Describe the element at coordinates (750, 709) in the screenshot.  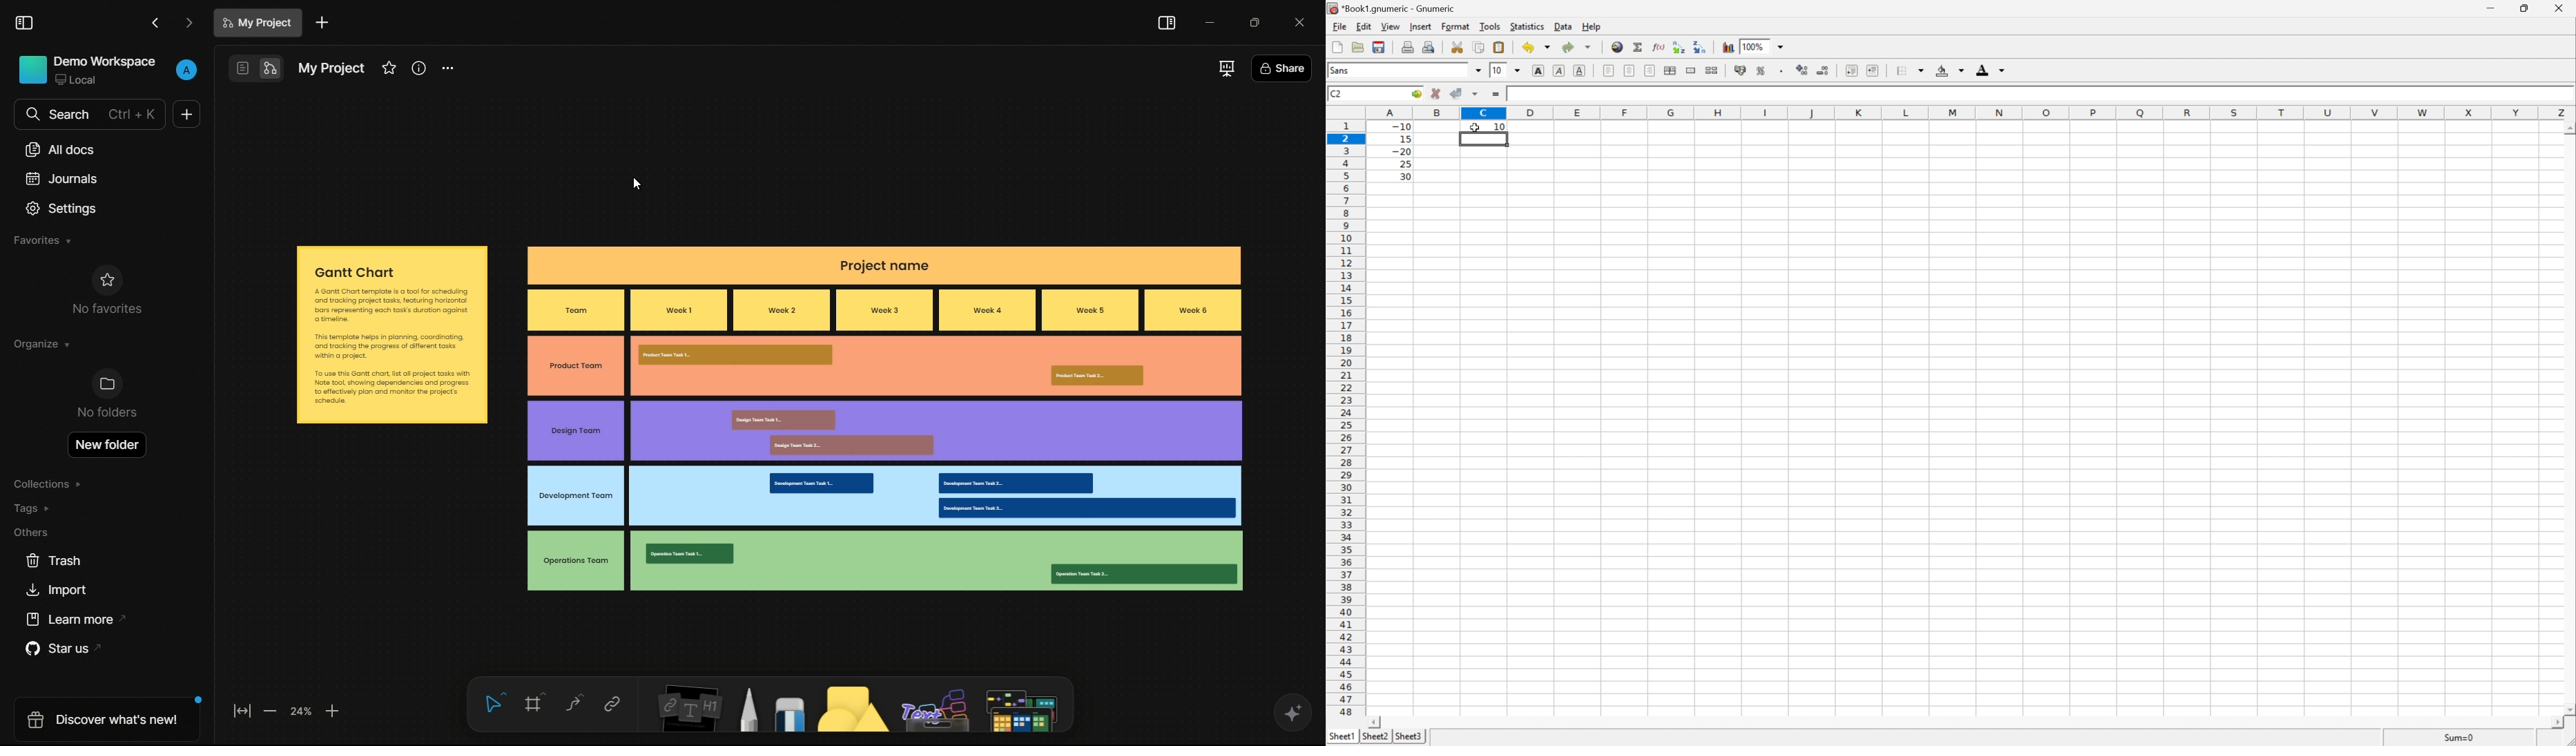
I see `pencils and pens` at that location.